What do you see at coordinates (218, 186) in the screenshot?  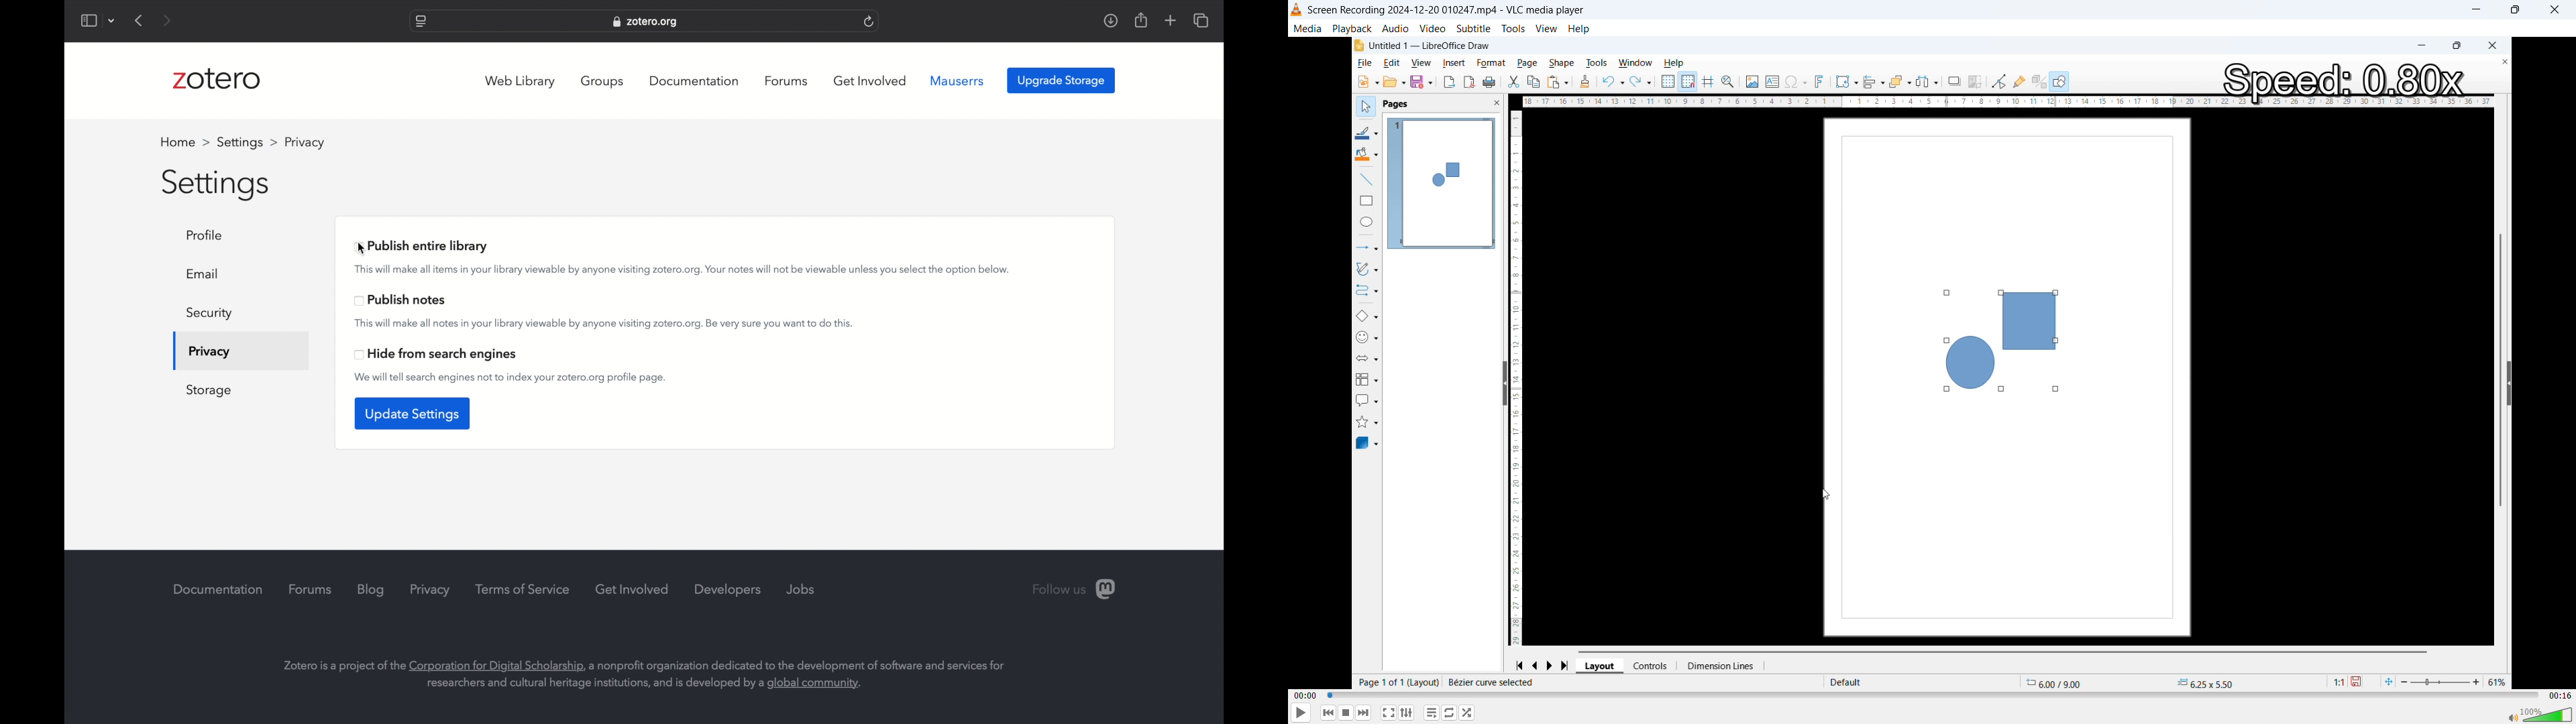 I see `settings` at bounding box center [218, 186].